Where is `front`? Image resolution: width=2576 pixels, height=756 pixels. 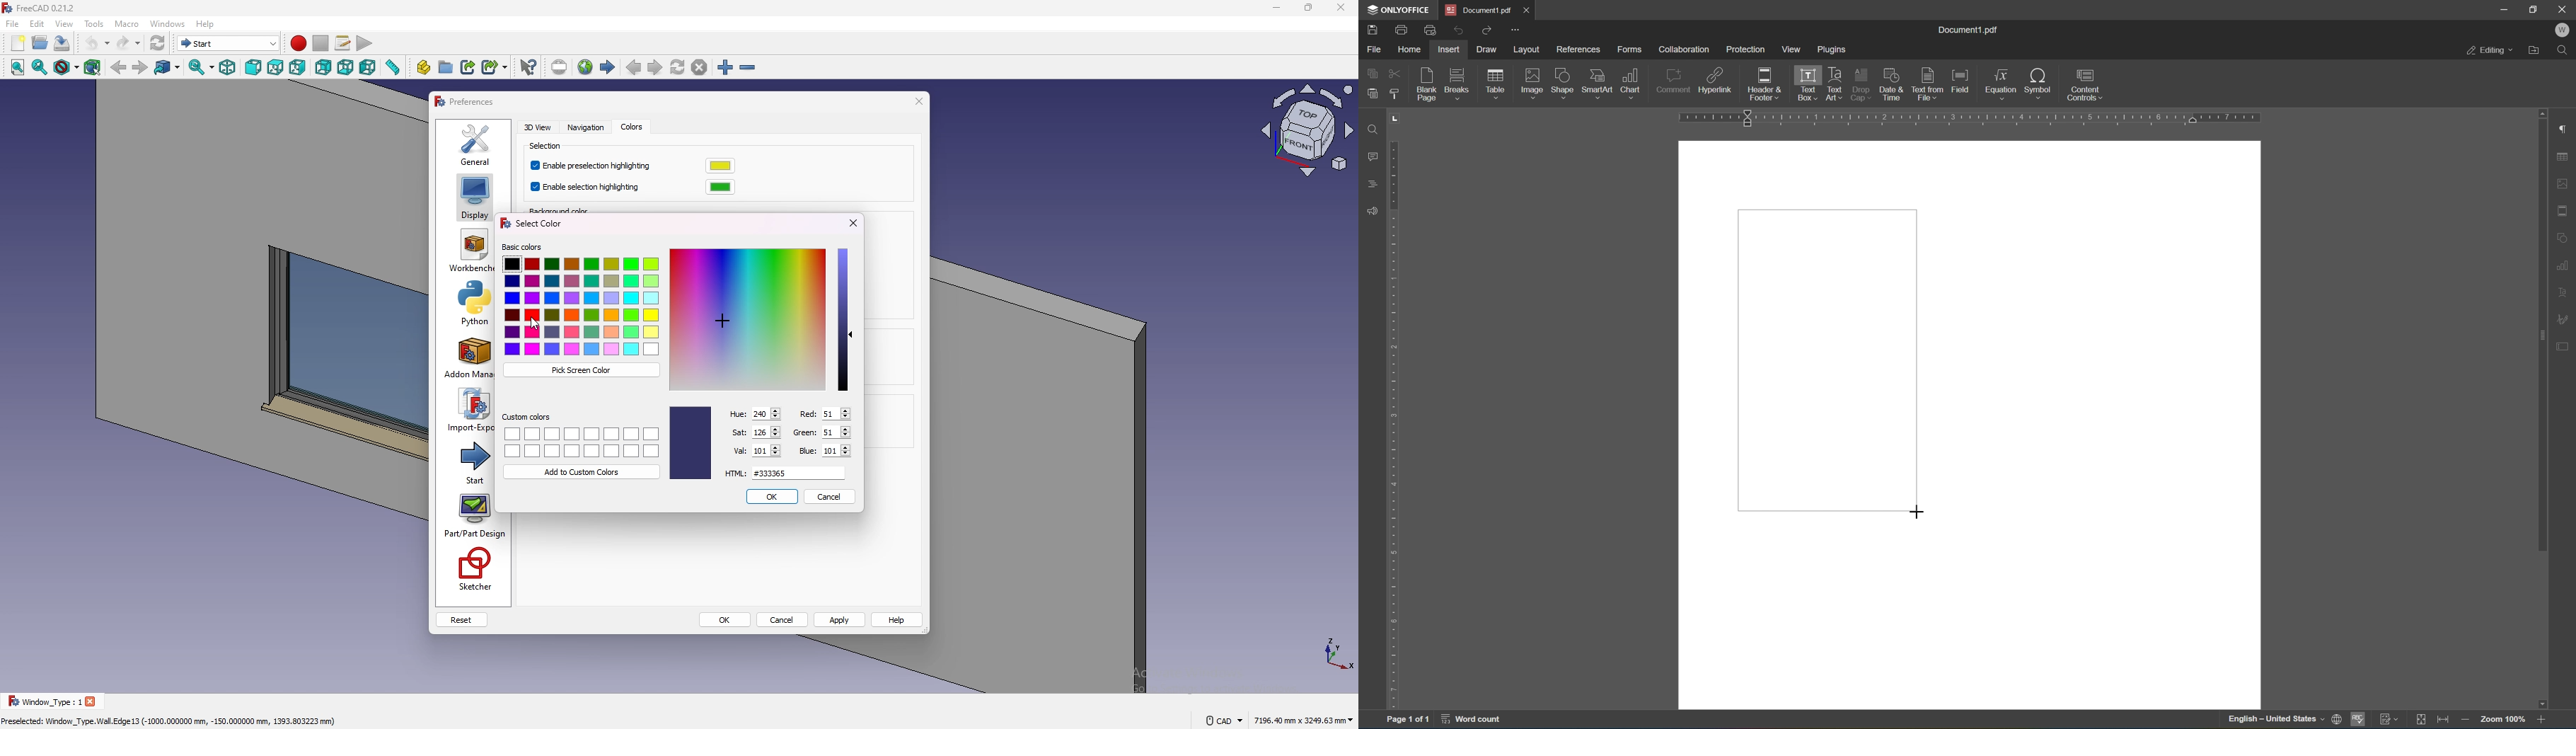
front is located at coordinates (255, 68).